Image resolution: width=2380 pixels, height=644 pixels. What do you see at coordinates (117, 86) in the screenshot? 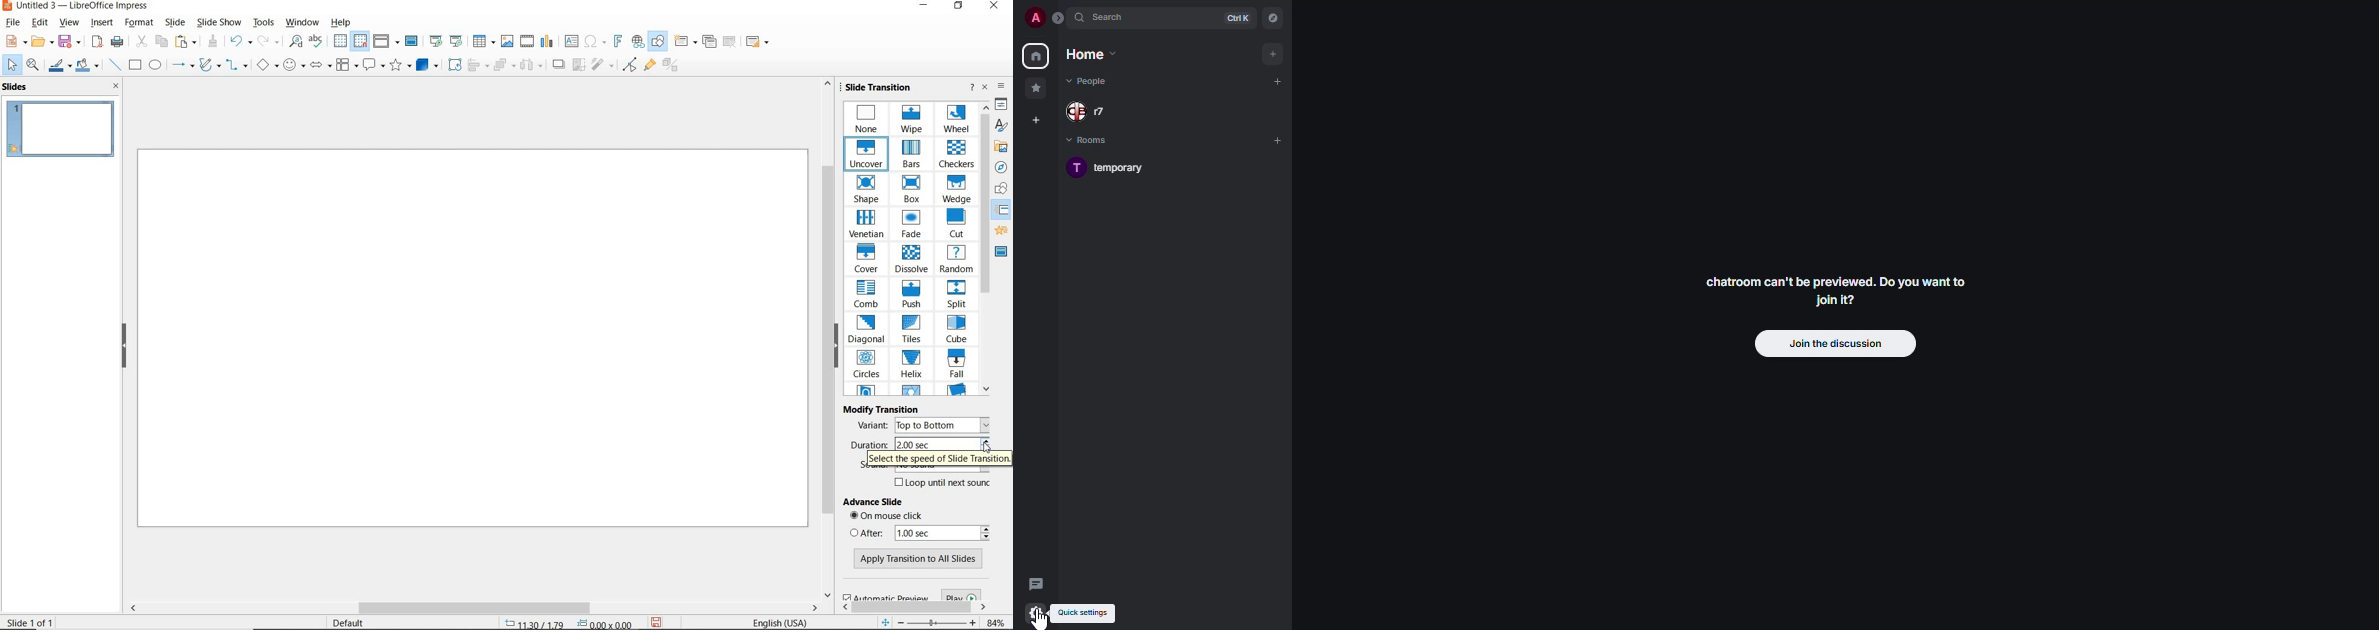
I see `CLOSE` at bounding box center [117, 86].